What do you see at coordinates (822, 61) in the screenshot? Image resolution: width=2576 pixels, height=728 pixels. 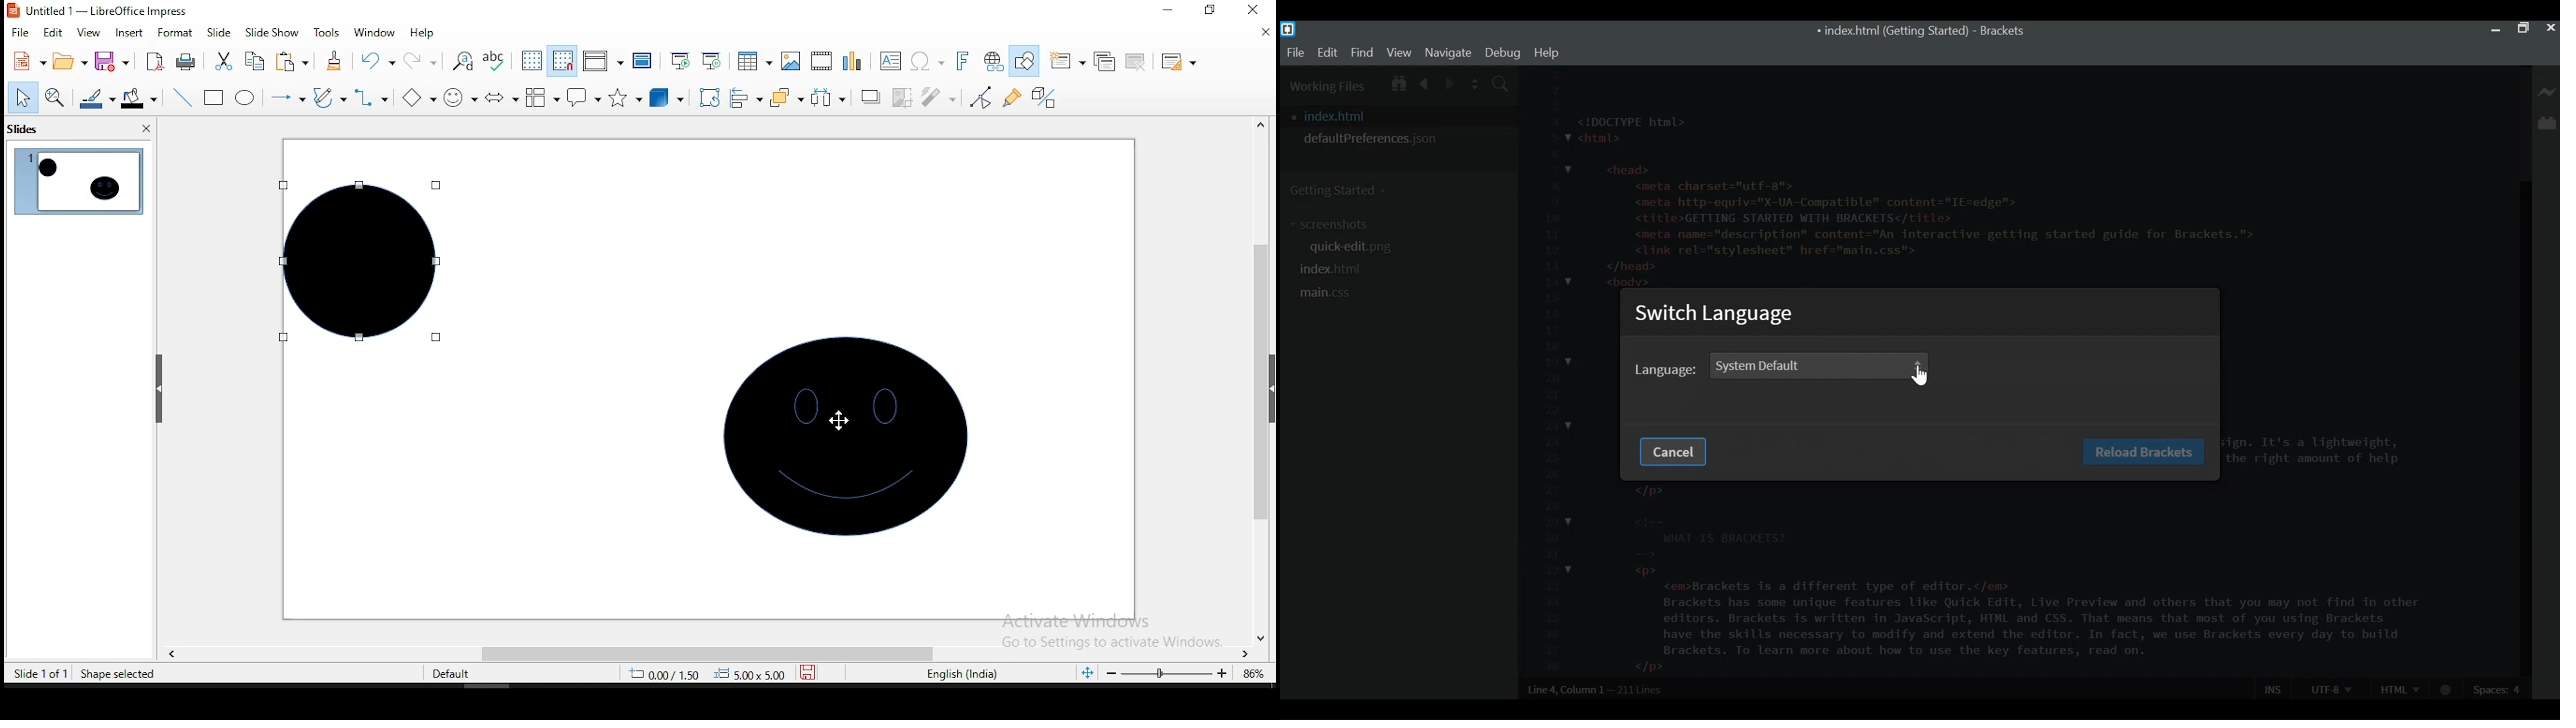 I see `insert video` at bounding box center [822, 61].